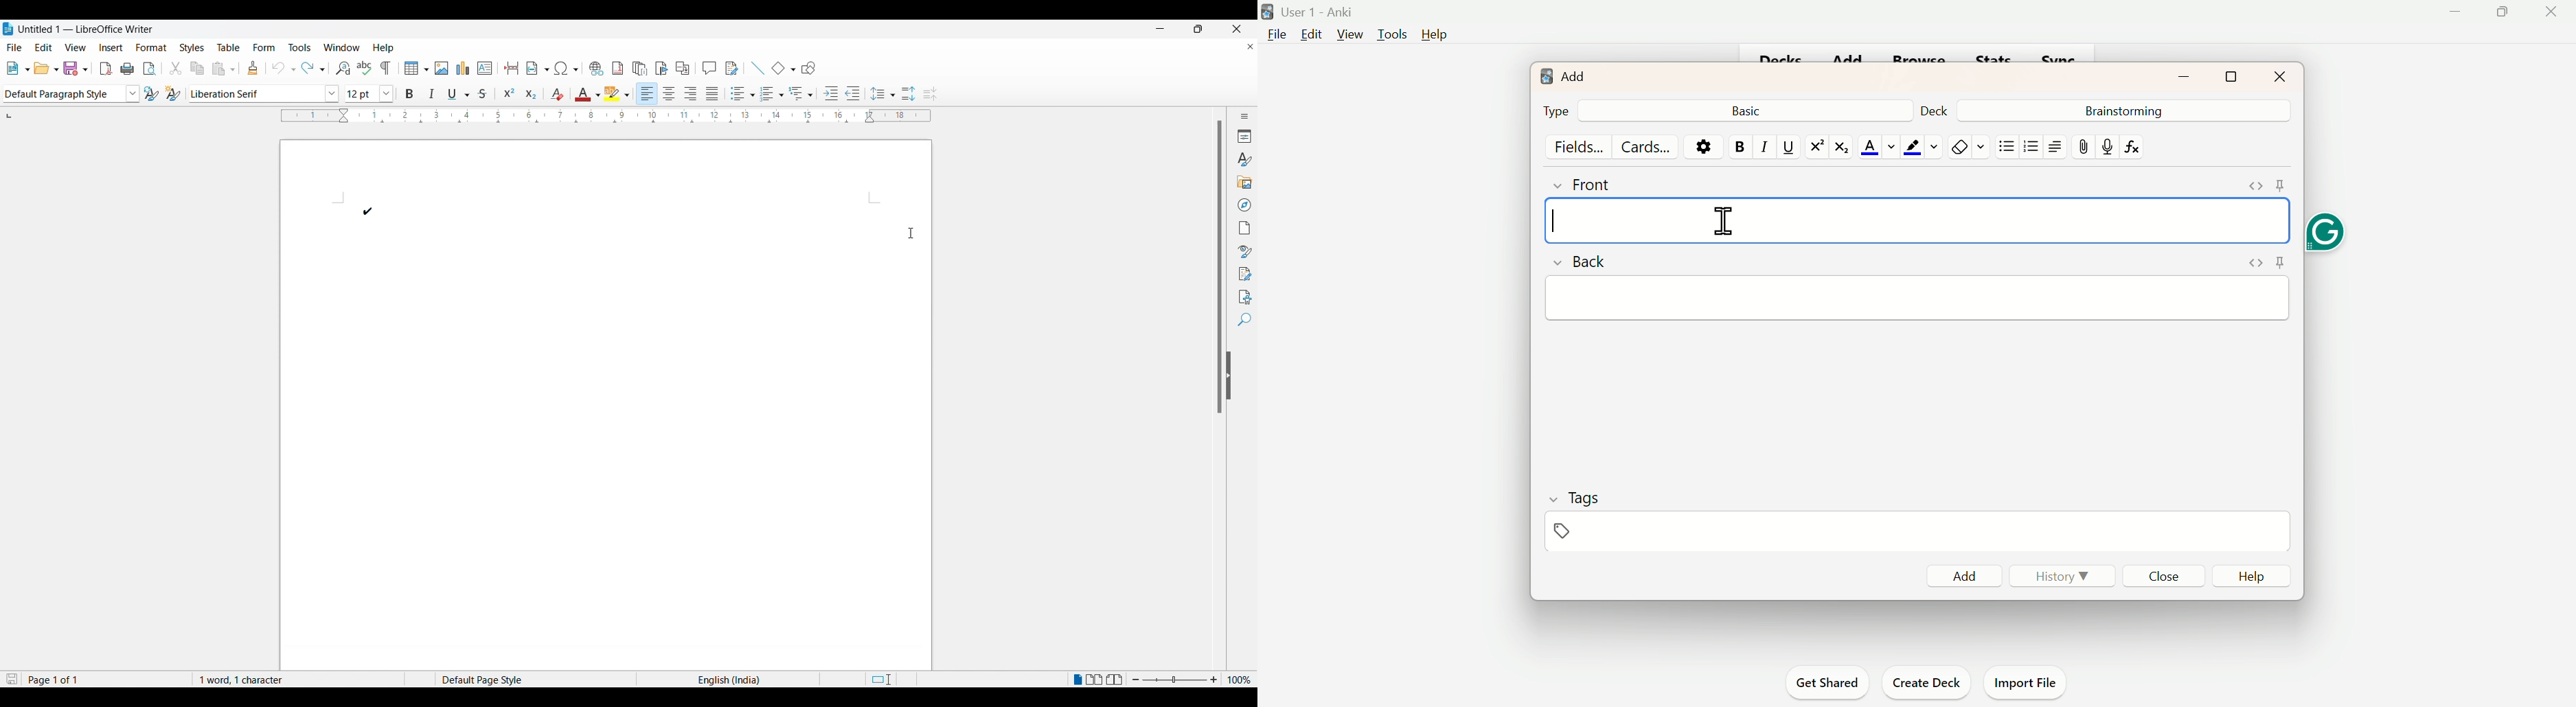 The width and height of the screenshot is (2576, 728). I want to click on , so click(2080, 146).